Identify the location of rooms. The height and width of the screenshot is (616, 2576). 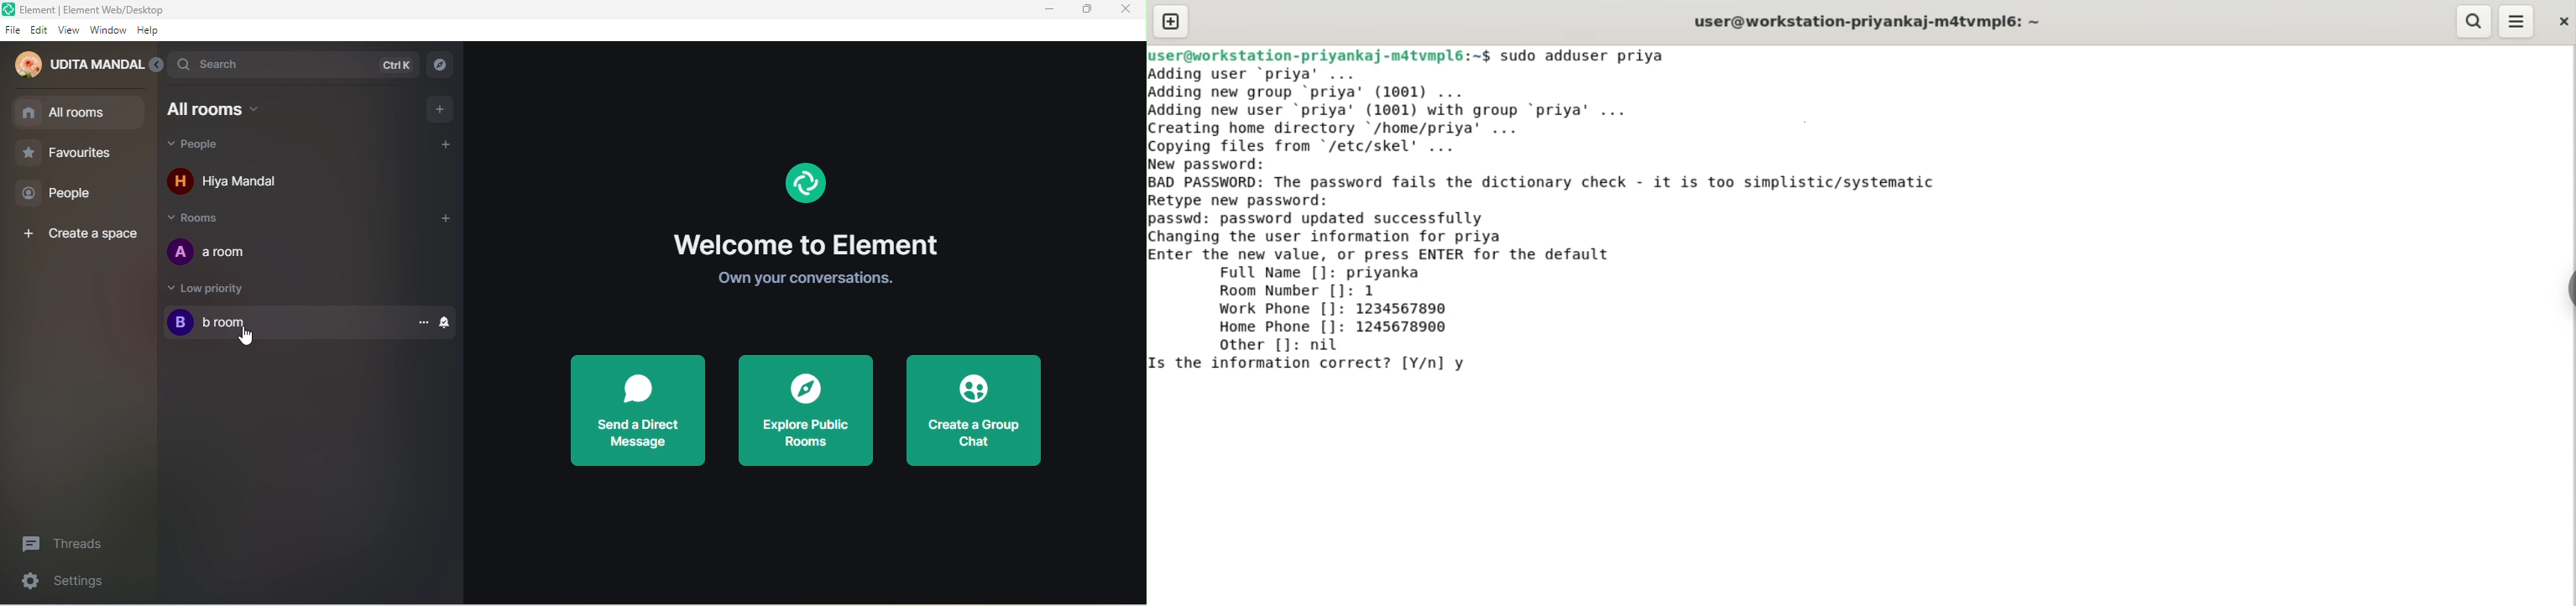
(203, 220).